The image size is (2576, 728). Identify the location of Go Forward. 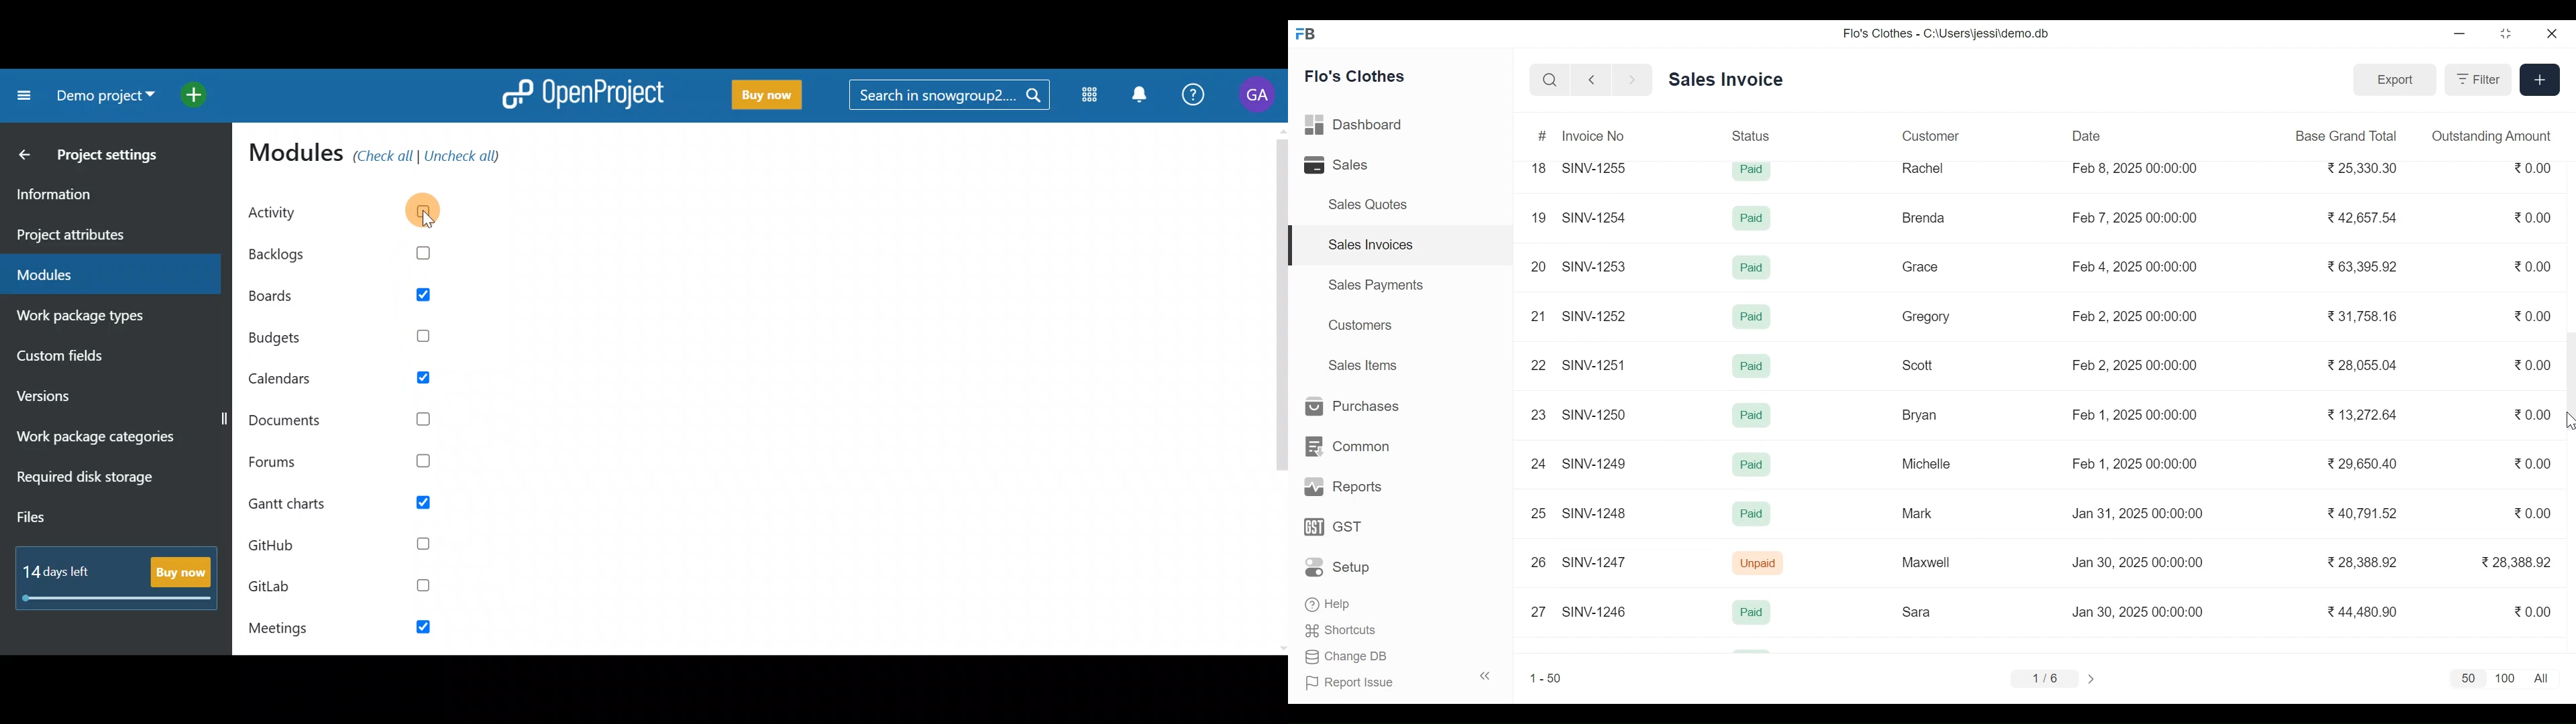
(1629, 80).